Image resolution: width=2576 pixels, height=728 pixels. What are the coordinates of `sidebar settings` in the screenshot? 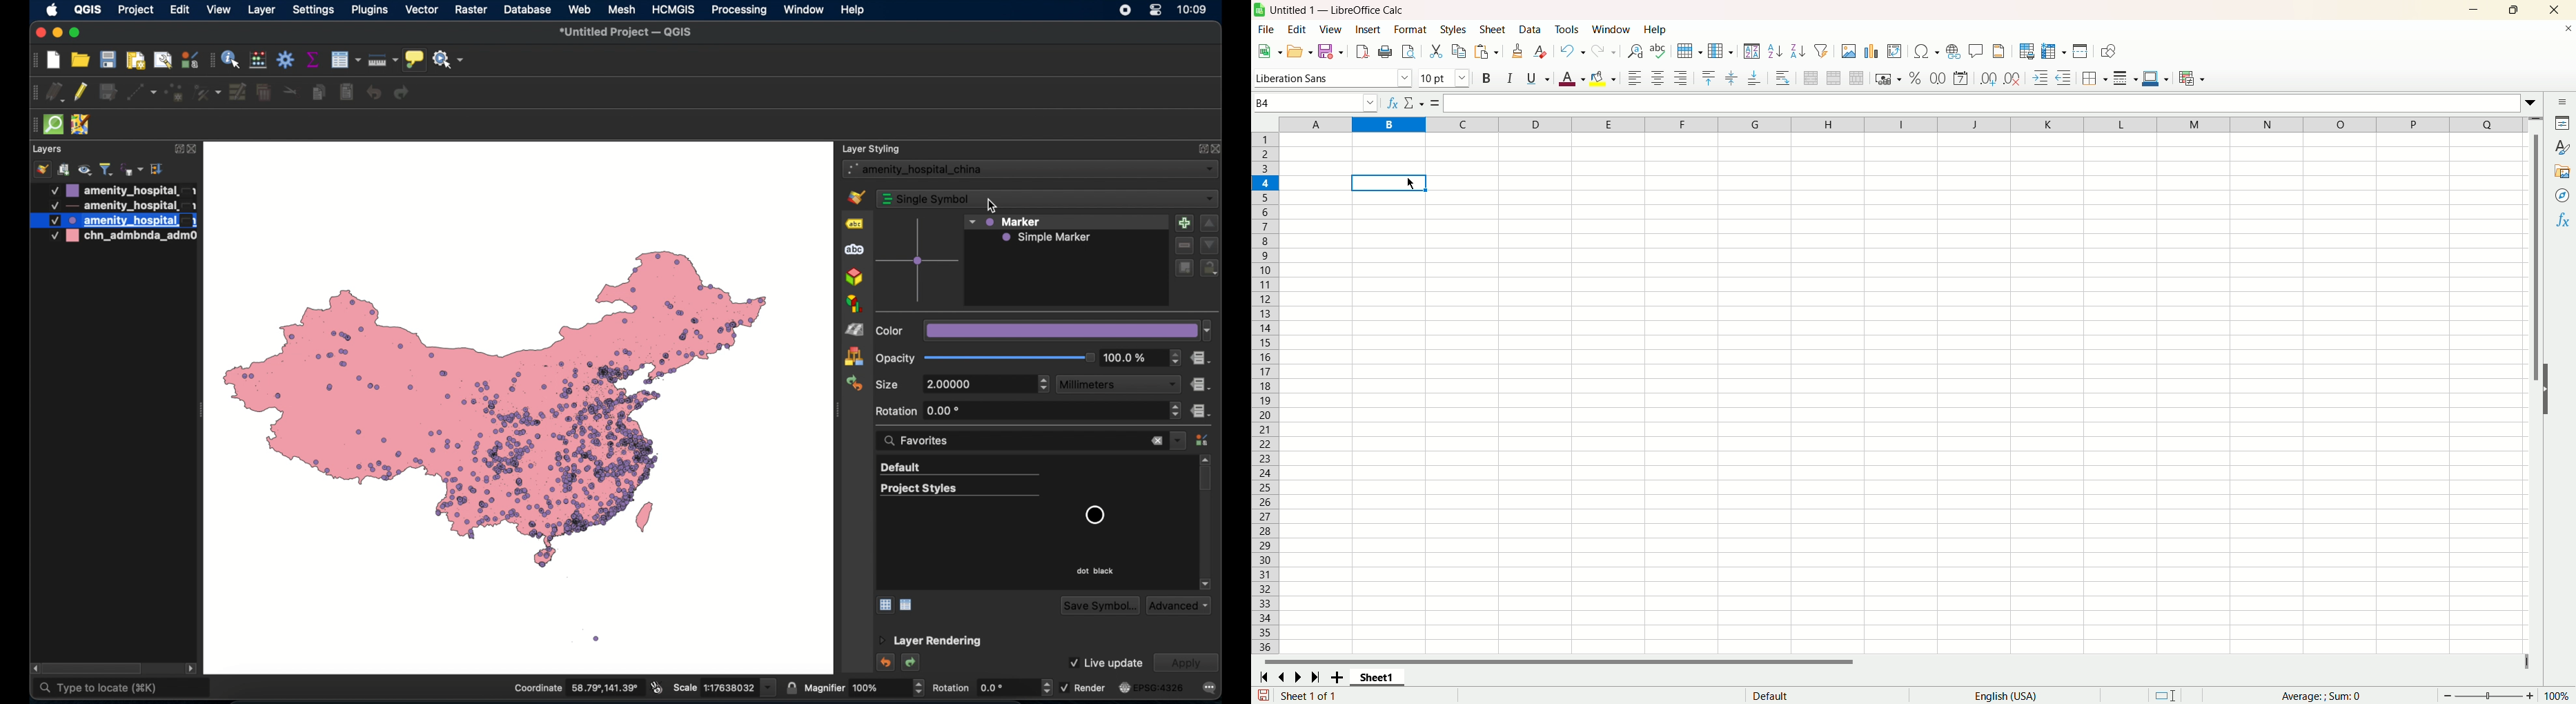 It's located at (2562, 103).